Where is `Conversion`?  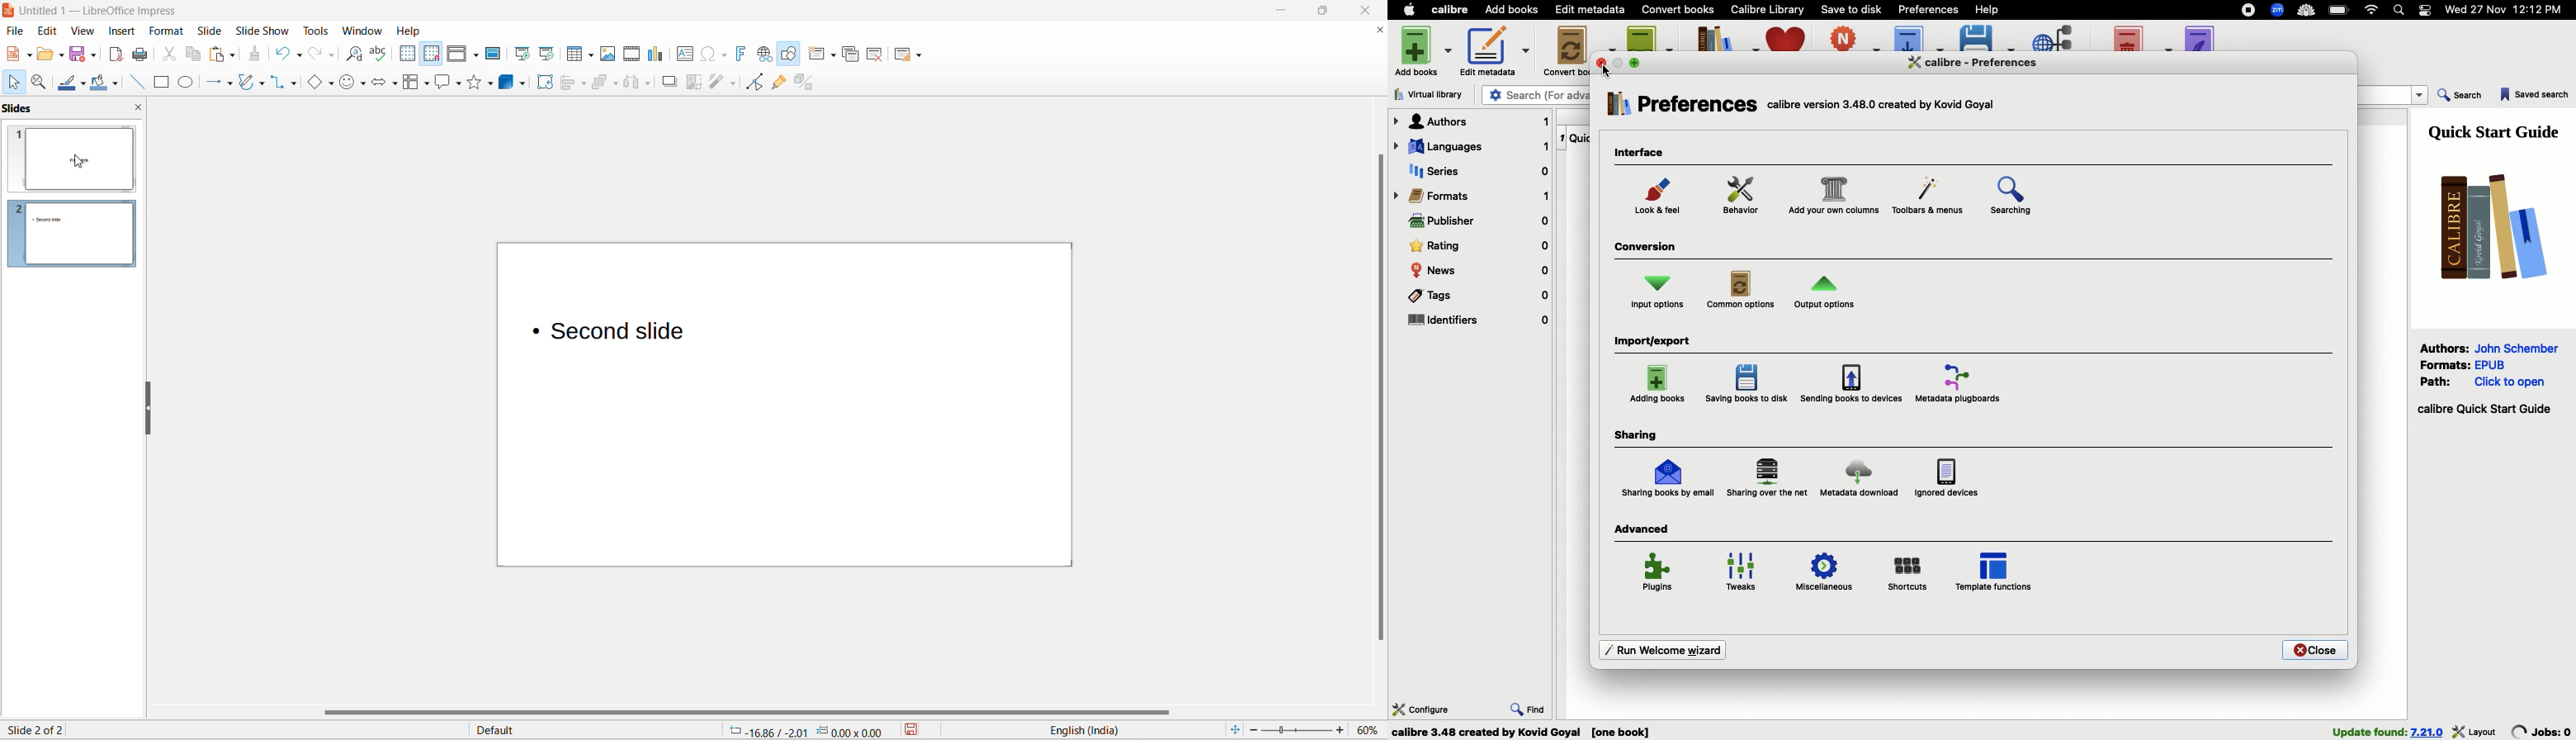
Conversion is located at coordinates (1648, 249).